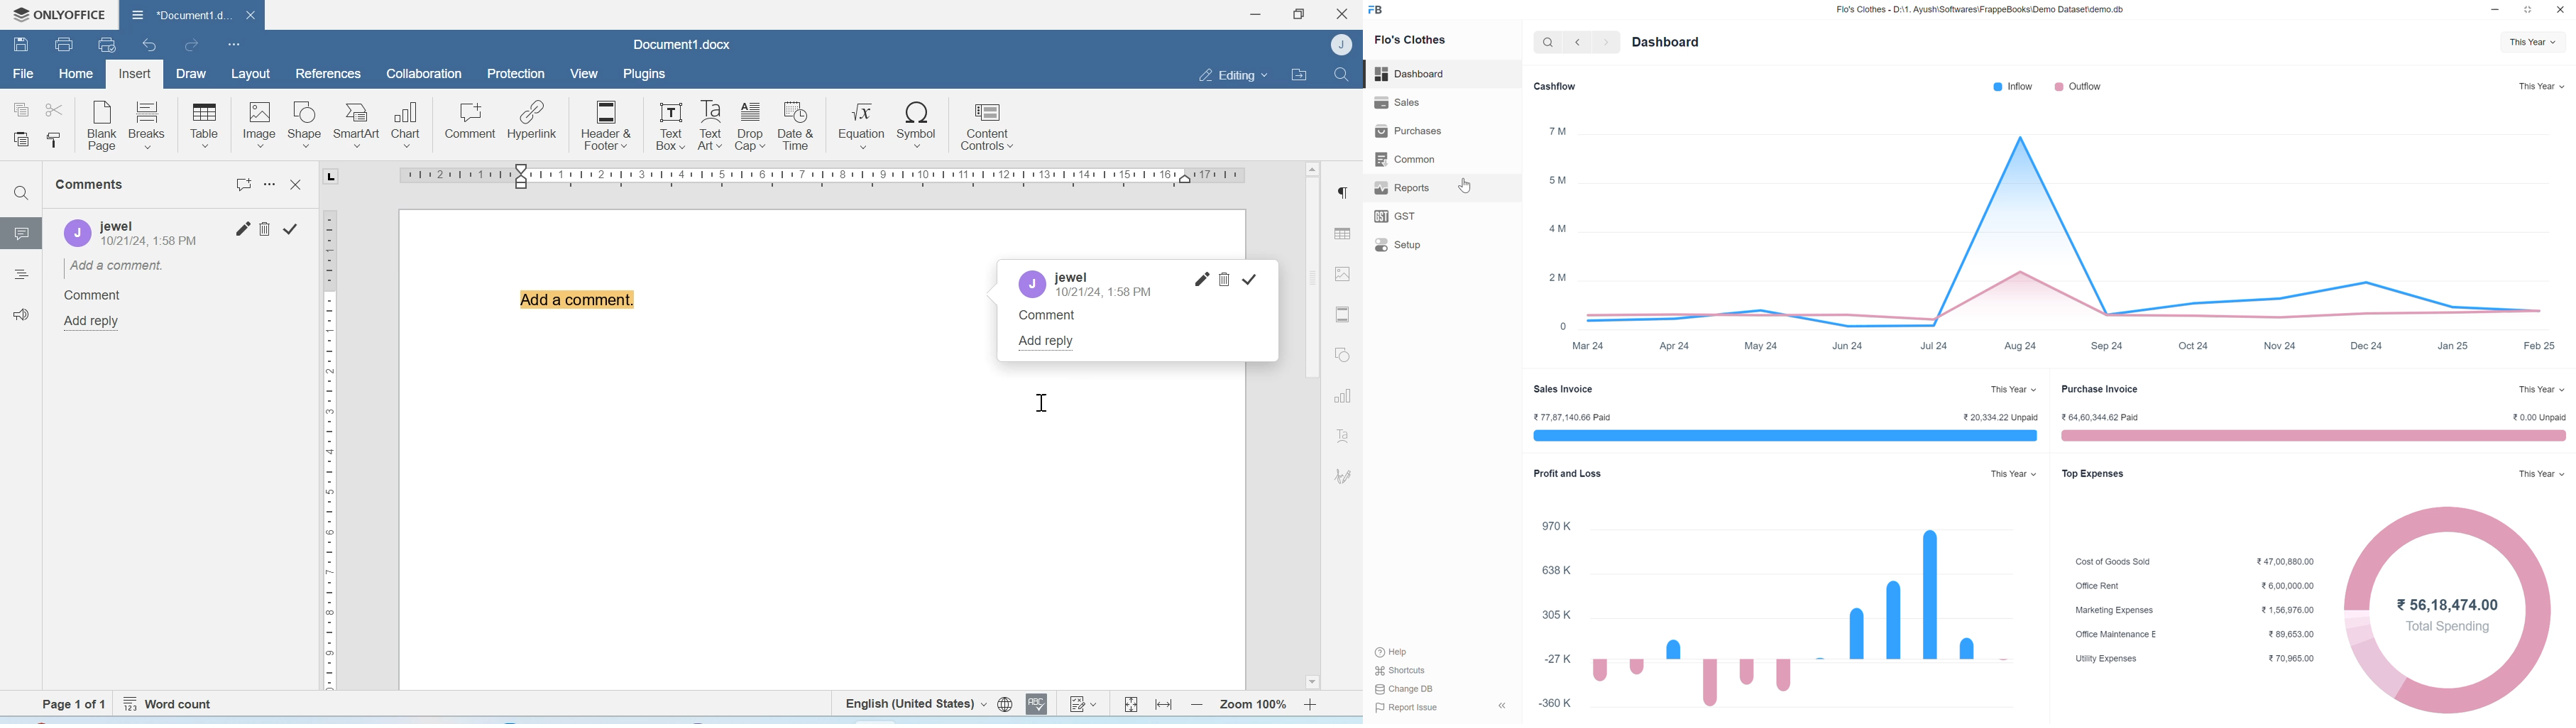 This screenshot has height=728, width=2576. What do you see at coordinates (1399, 651) in the screenshot?
I see `help` at bounding box center [1399, 651].